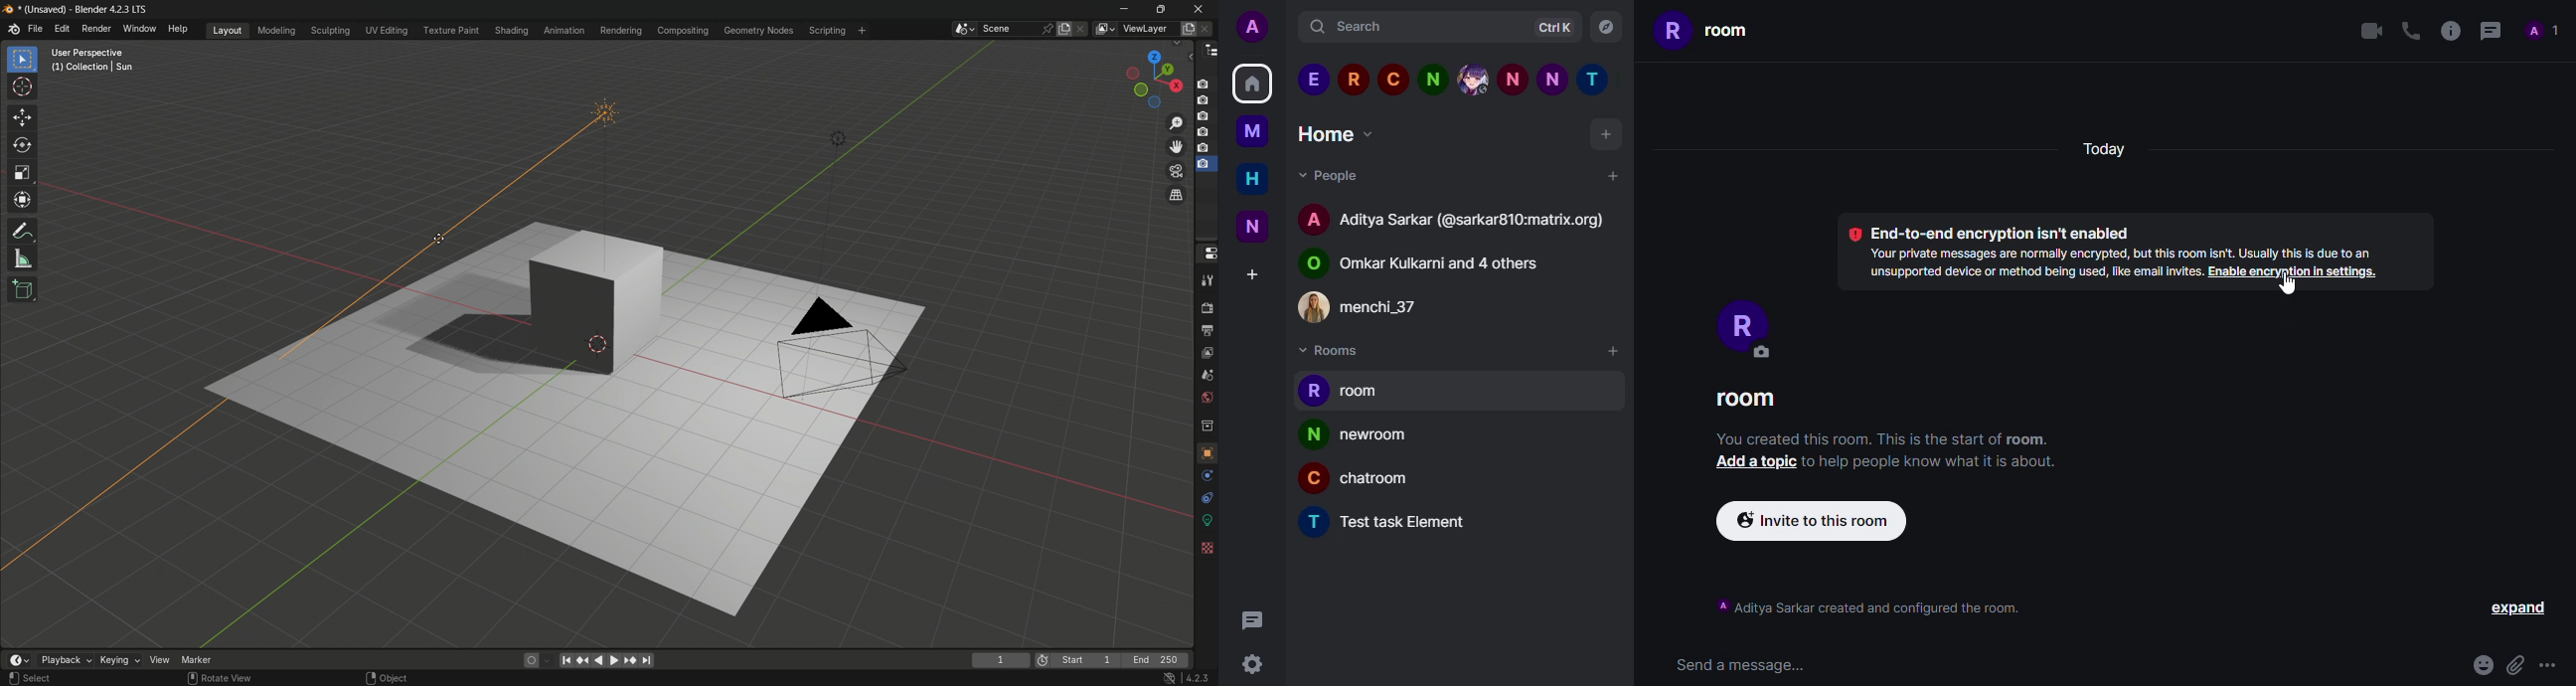  I want to click on home, so click(1252, 83).